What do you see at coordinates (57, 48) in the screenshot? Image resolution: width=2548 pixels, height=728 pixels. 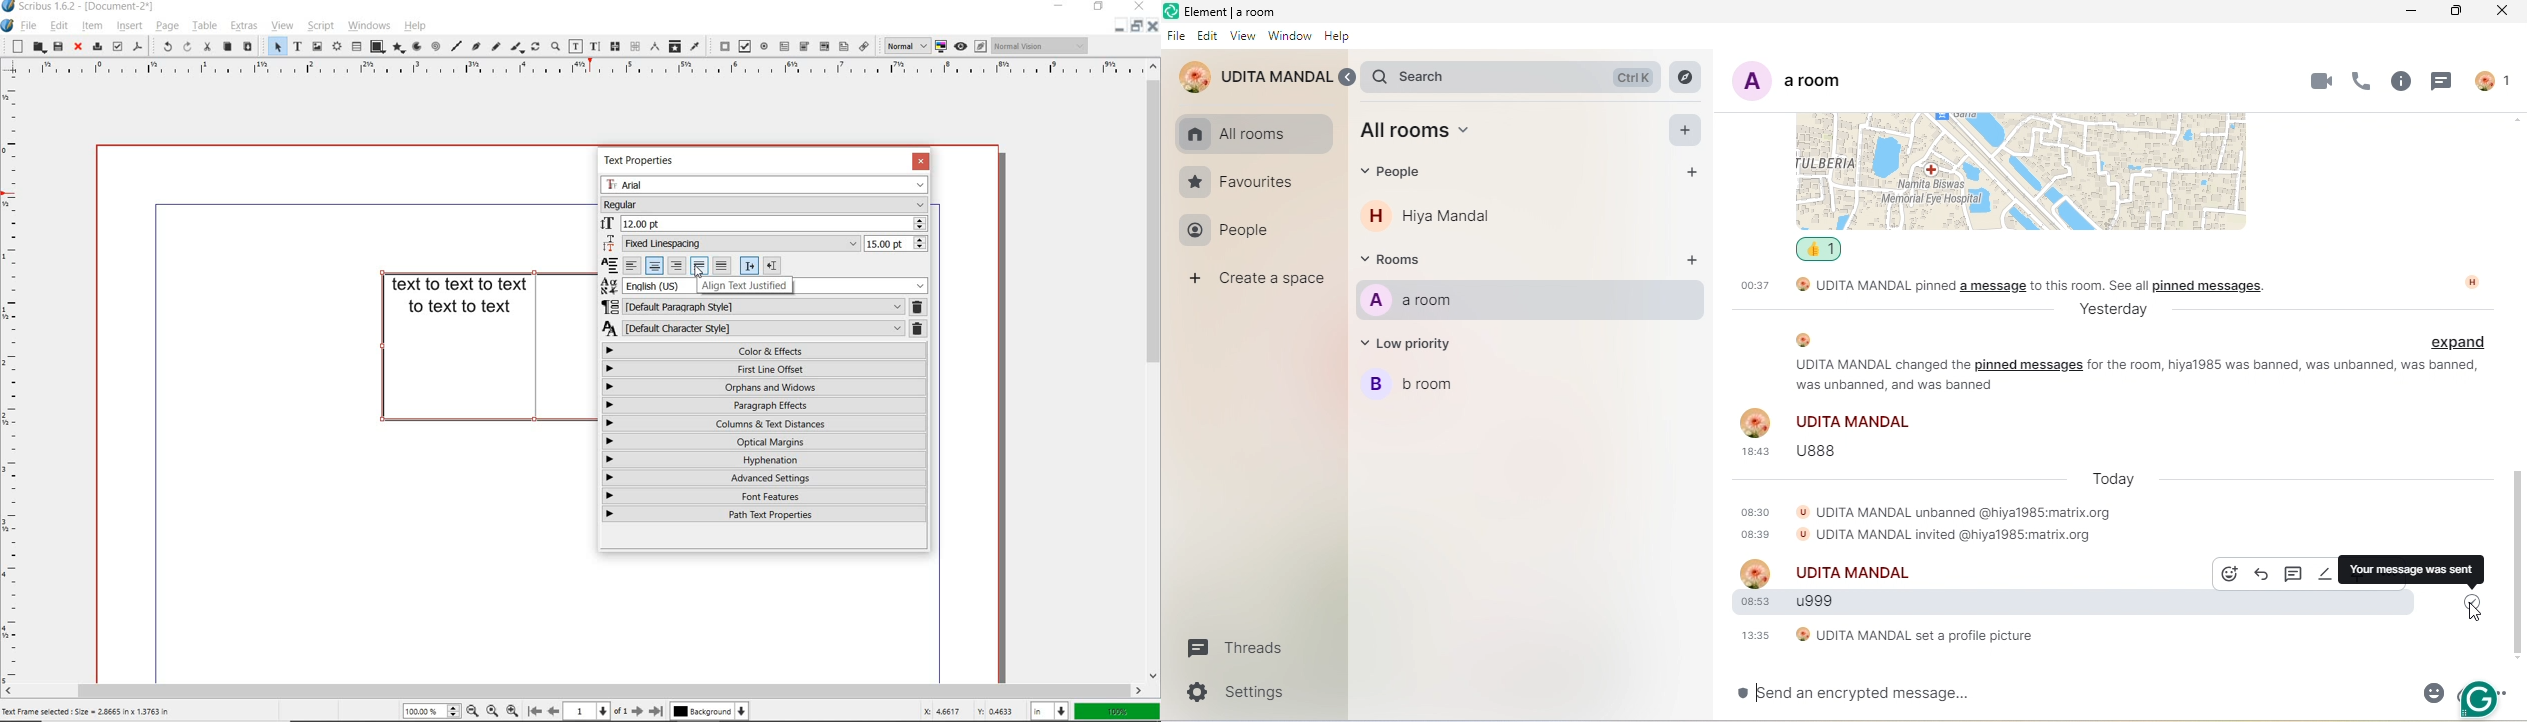 I see `save` at bounding box center [57, 48].